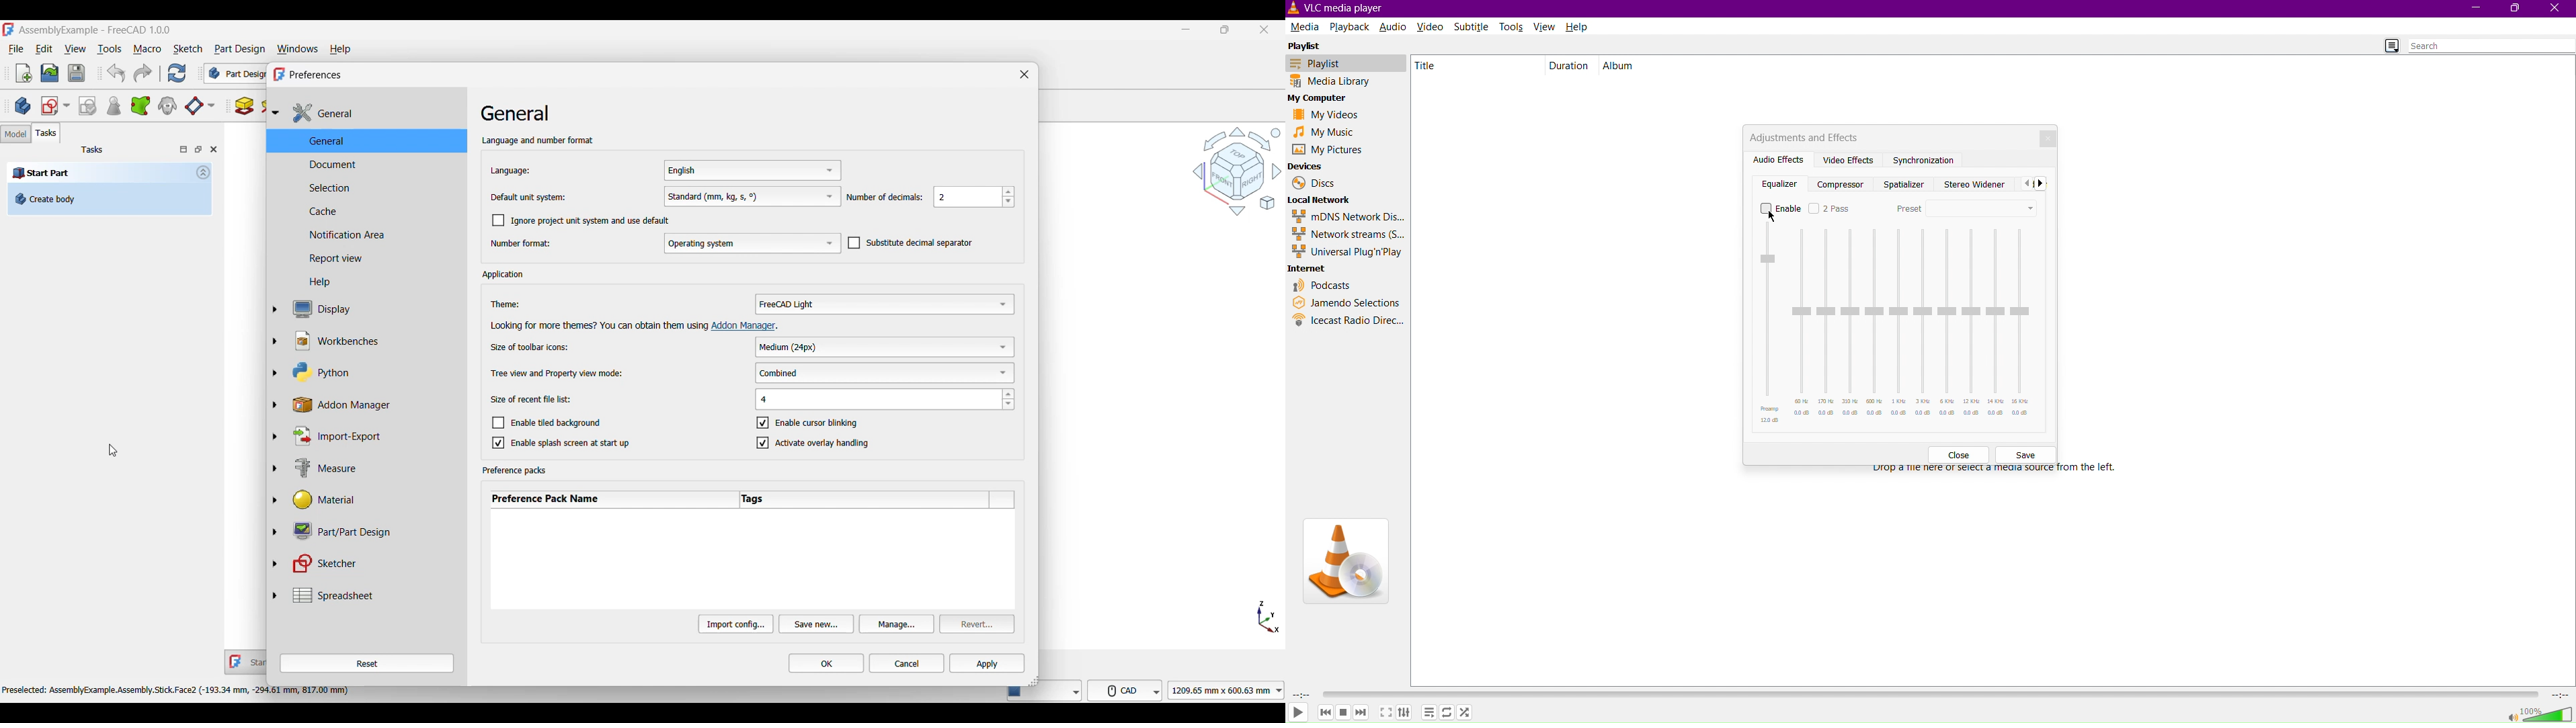  What do you see at coordinates (1331, 151) in the screenshot?
I see `My Pictures` at bounding box center [1331, 151].